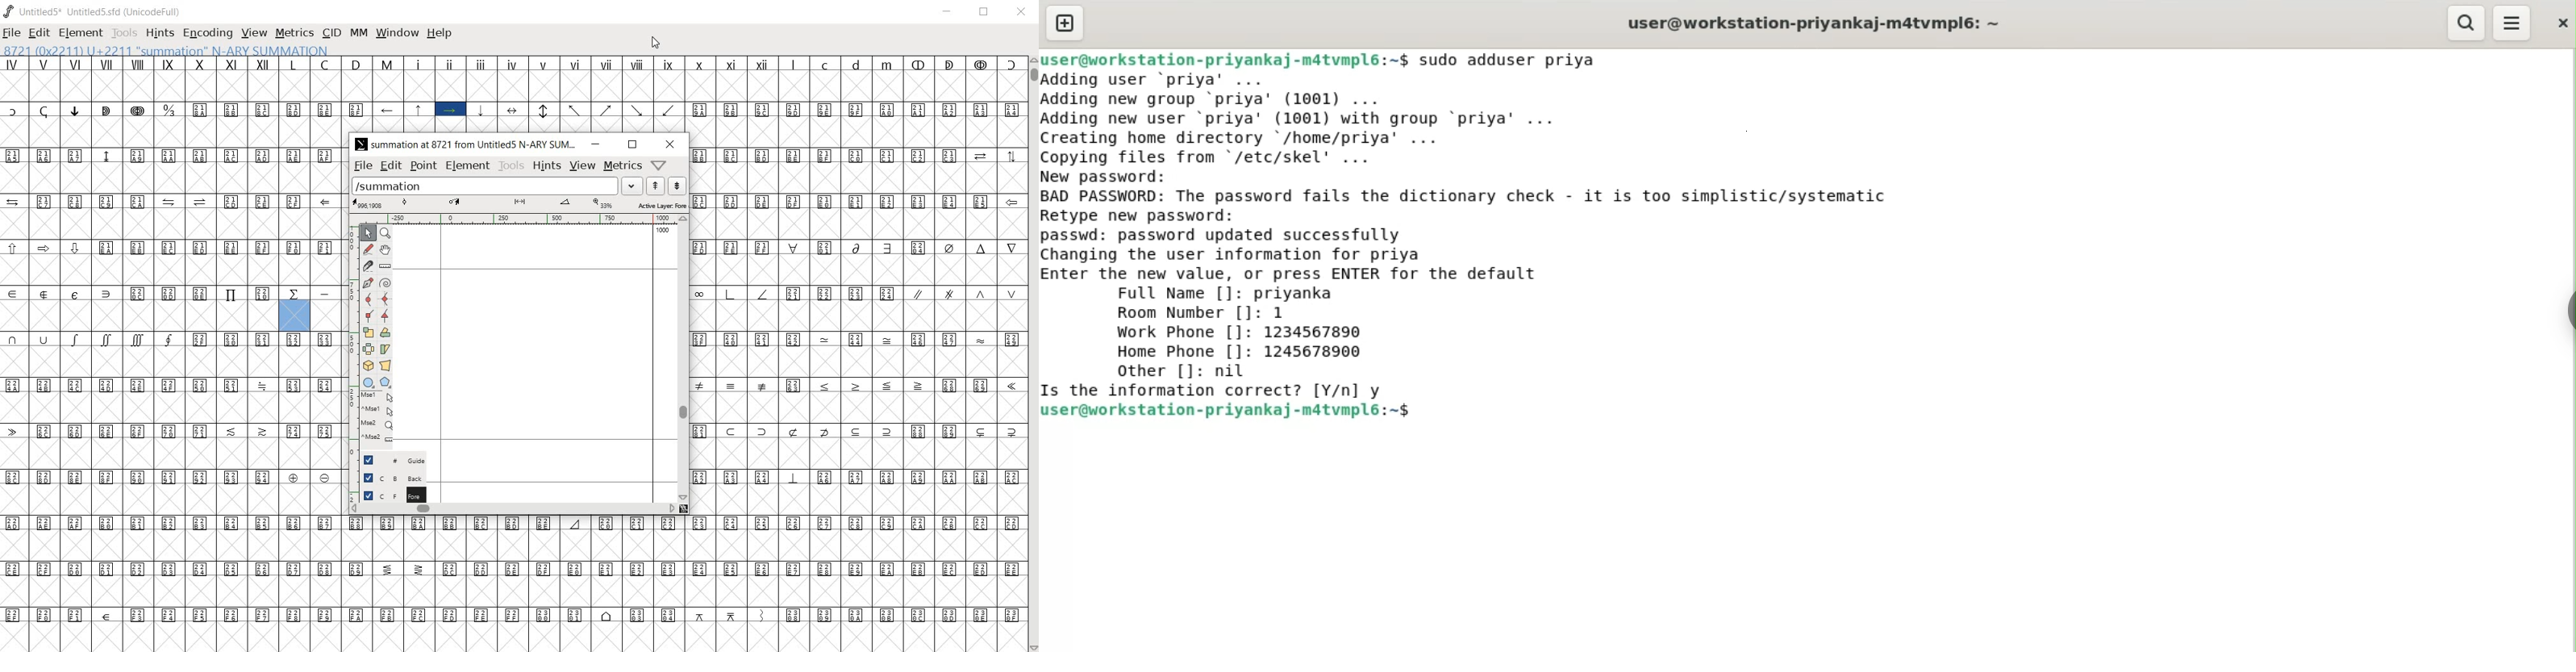 The image size is (2576, 672). Describe the element at coordinates (166, 50) in the screenshot. I see `8721 (0X2211) U+2211 "summation" N-ARY SUMMATION` at that location.